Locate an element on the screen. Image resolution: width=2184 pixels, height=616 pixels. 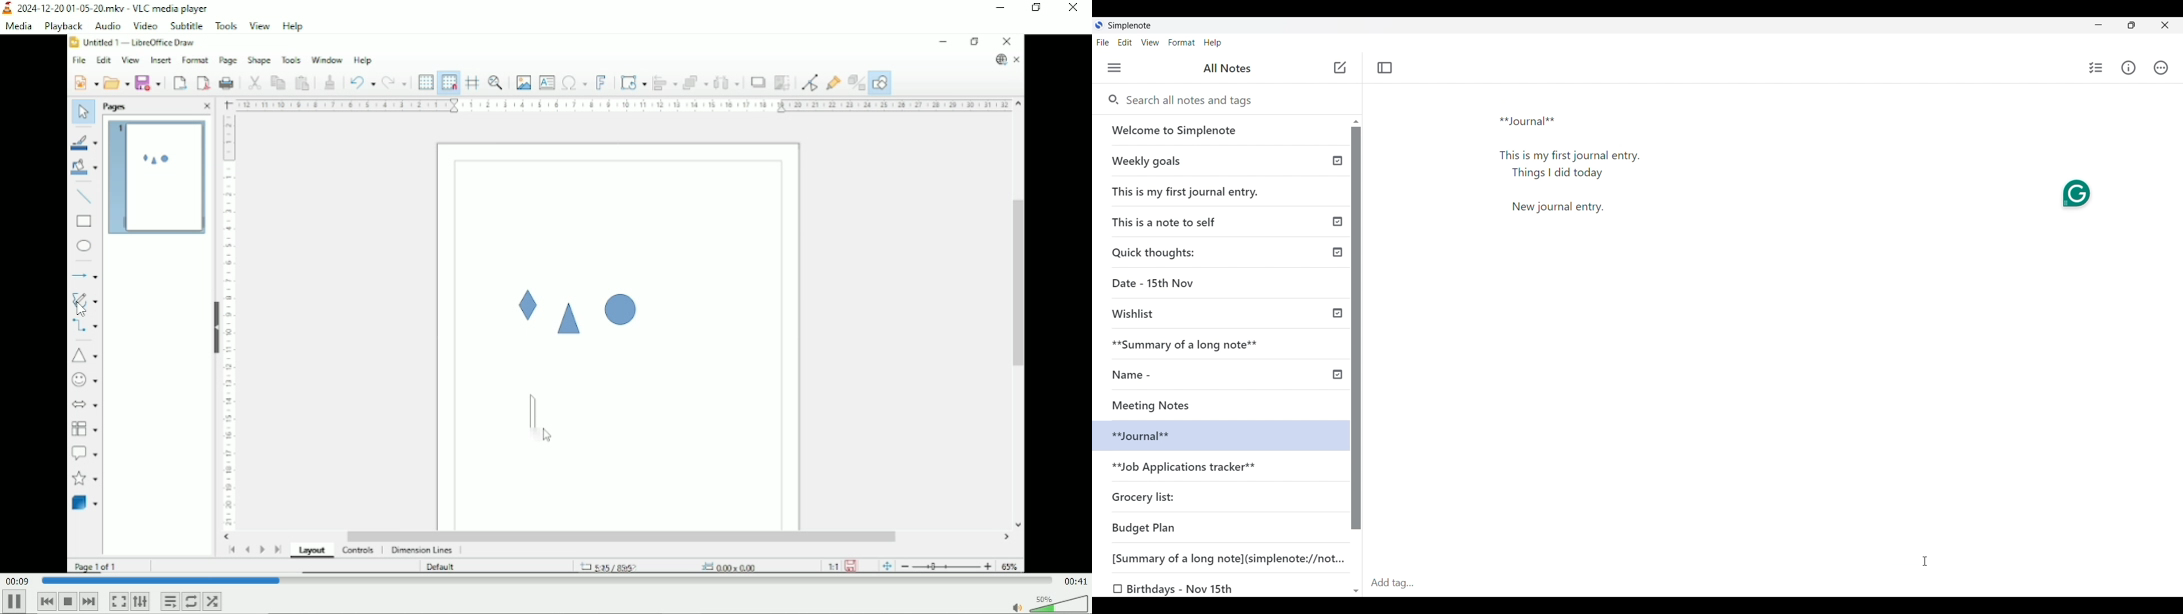
selected note is located at coordinates (1218, 434).